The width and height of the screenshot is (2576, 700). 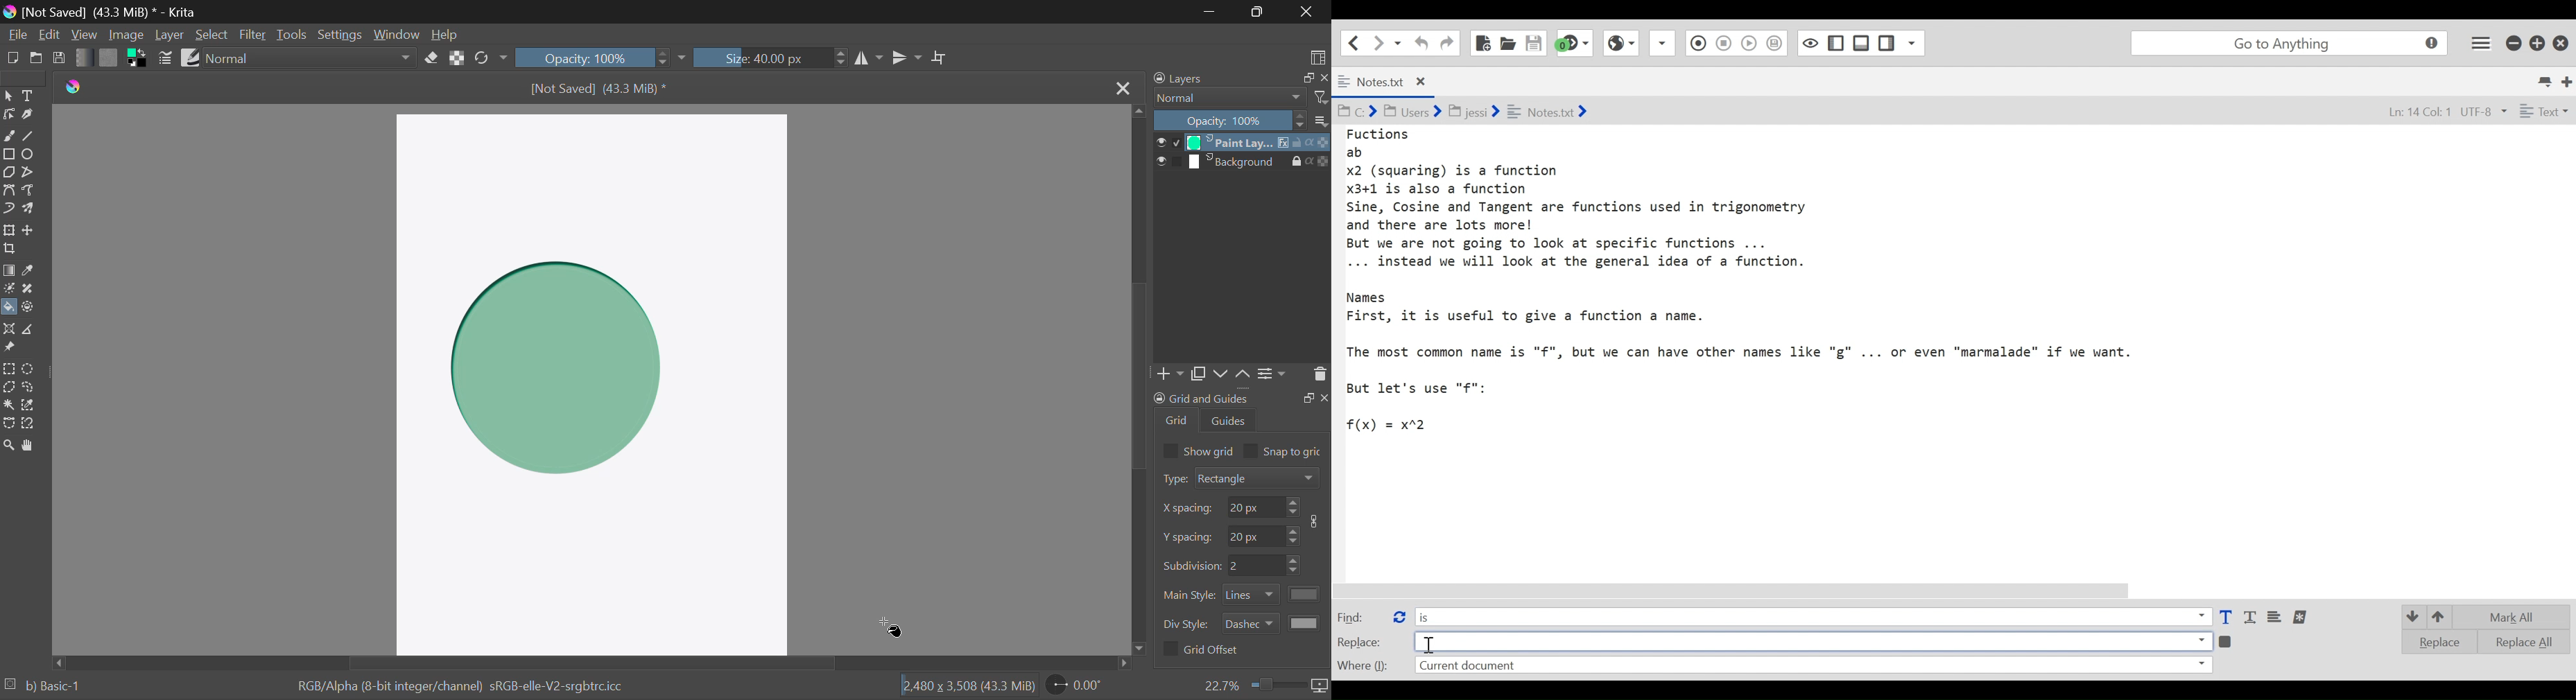 What do you see at coordinates (30, 329) in the screenshot?
I see `Measurements` at bounding box center [30, 329].